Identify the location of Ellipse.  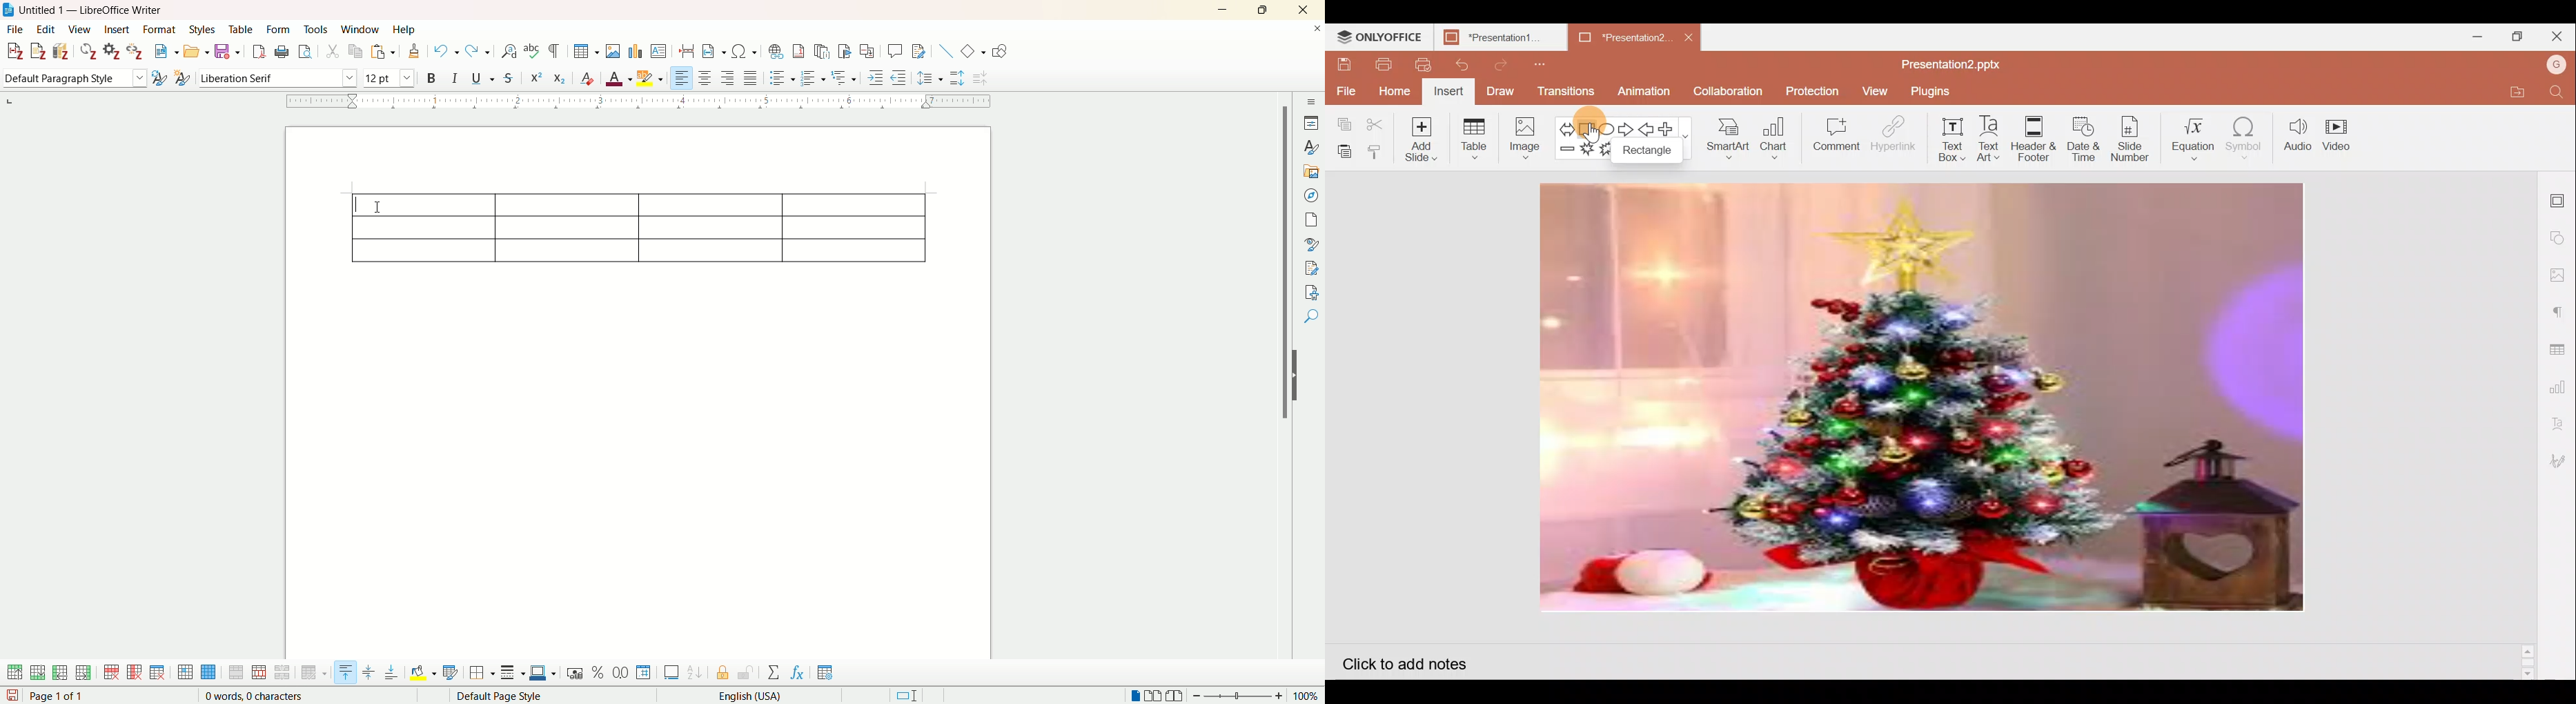
(1608, 125).